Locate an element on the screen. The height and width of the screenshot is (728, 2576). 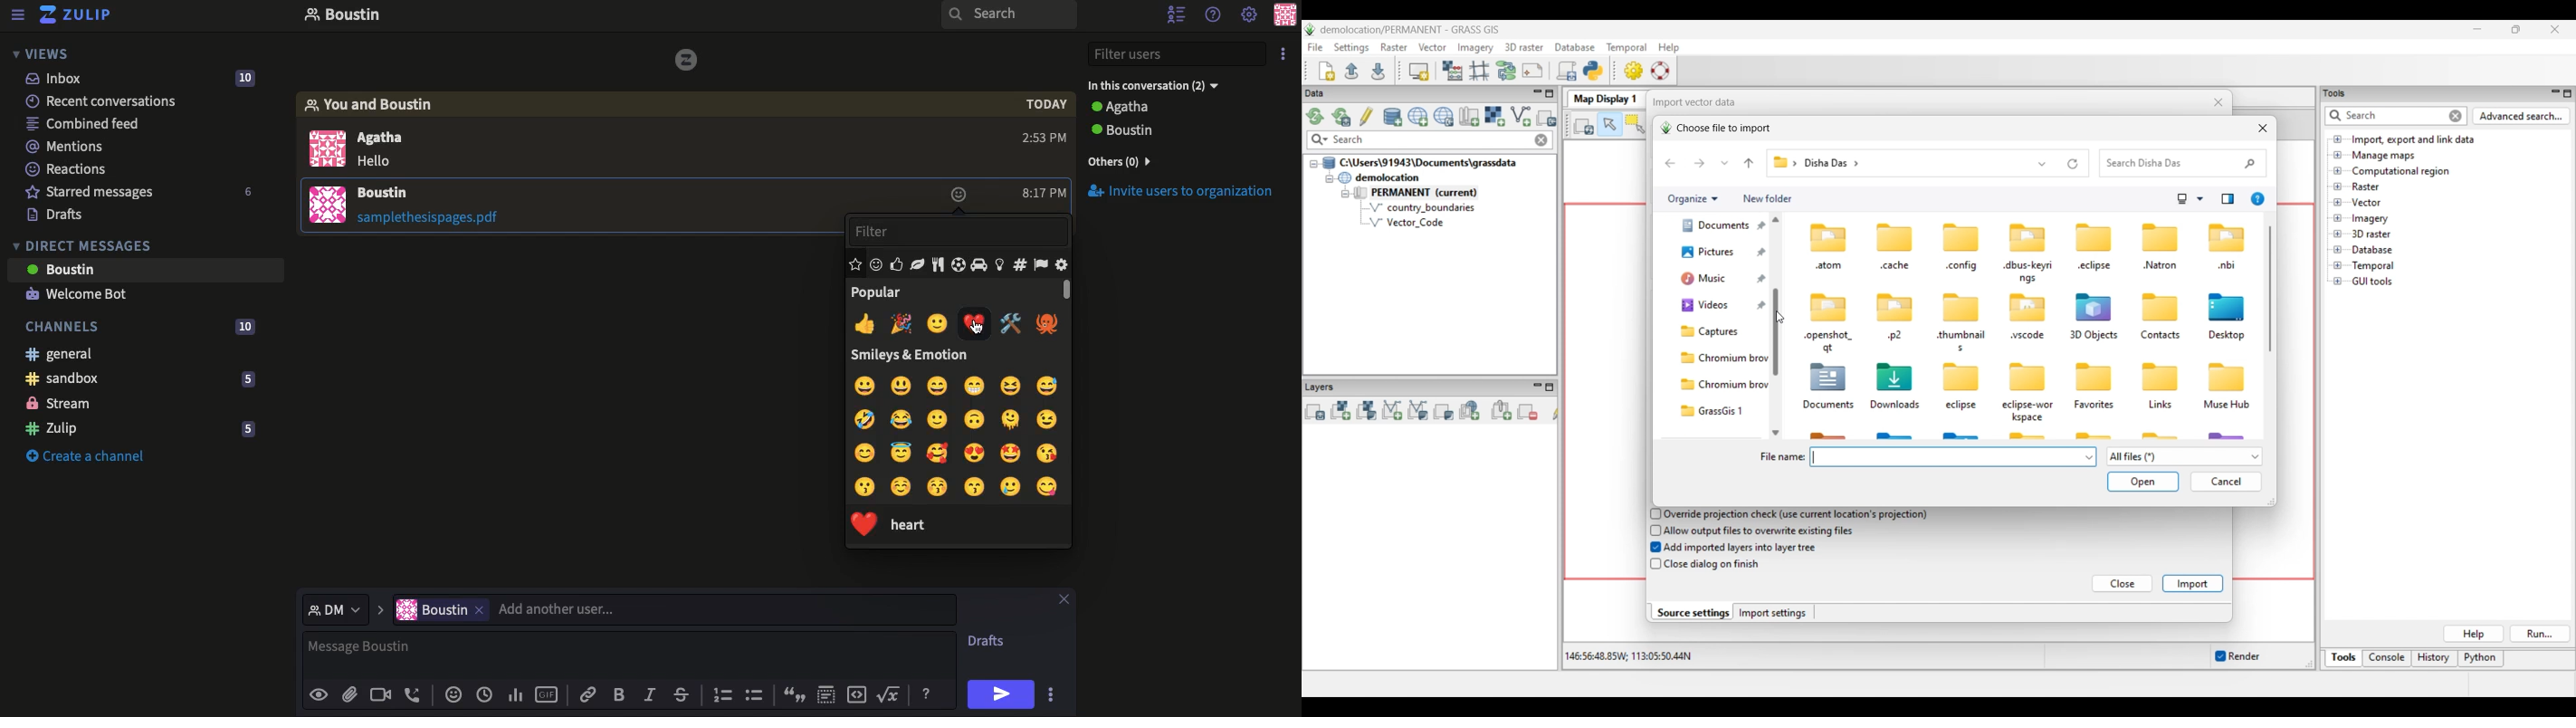
star struck is located at coordinates (1012, 453).